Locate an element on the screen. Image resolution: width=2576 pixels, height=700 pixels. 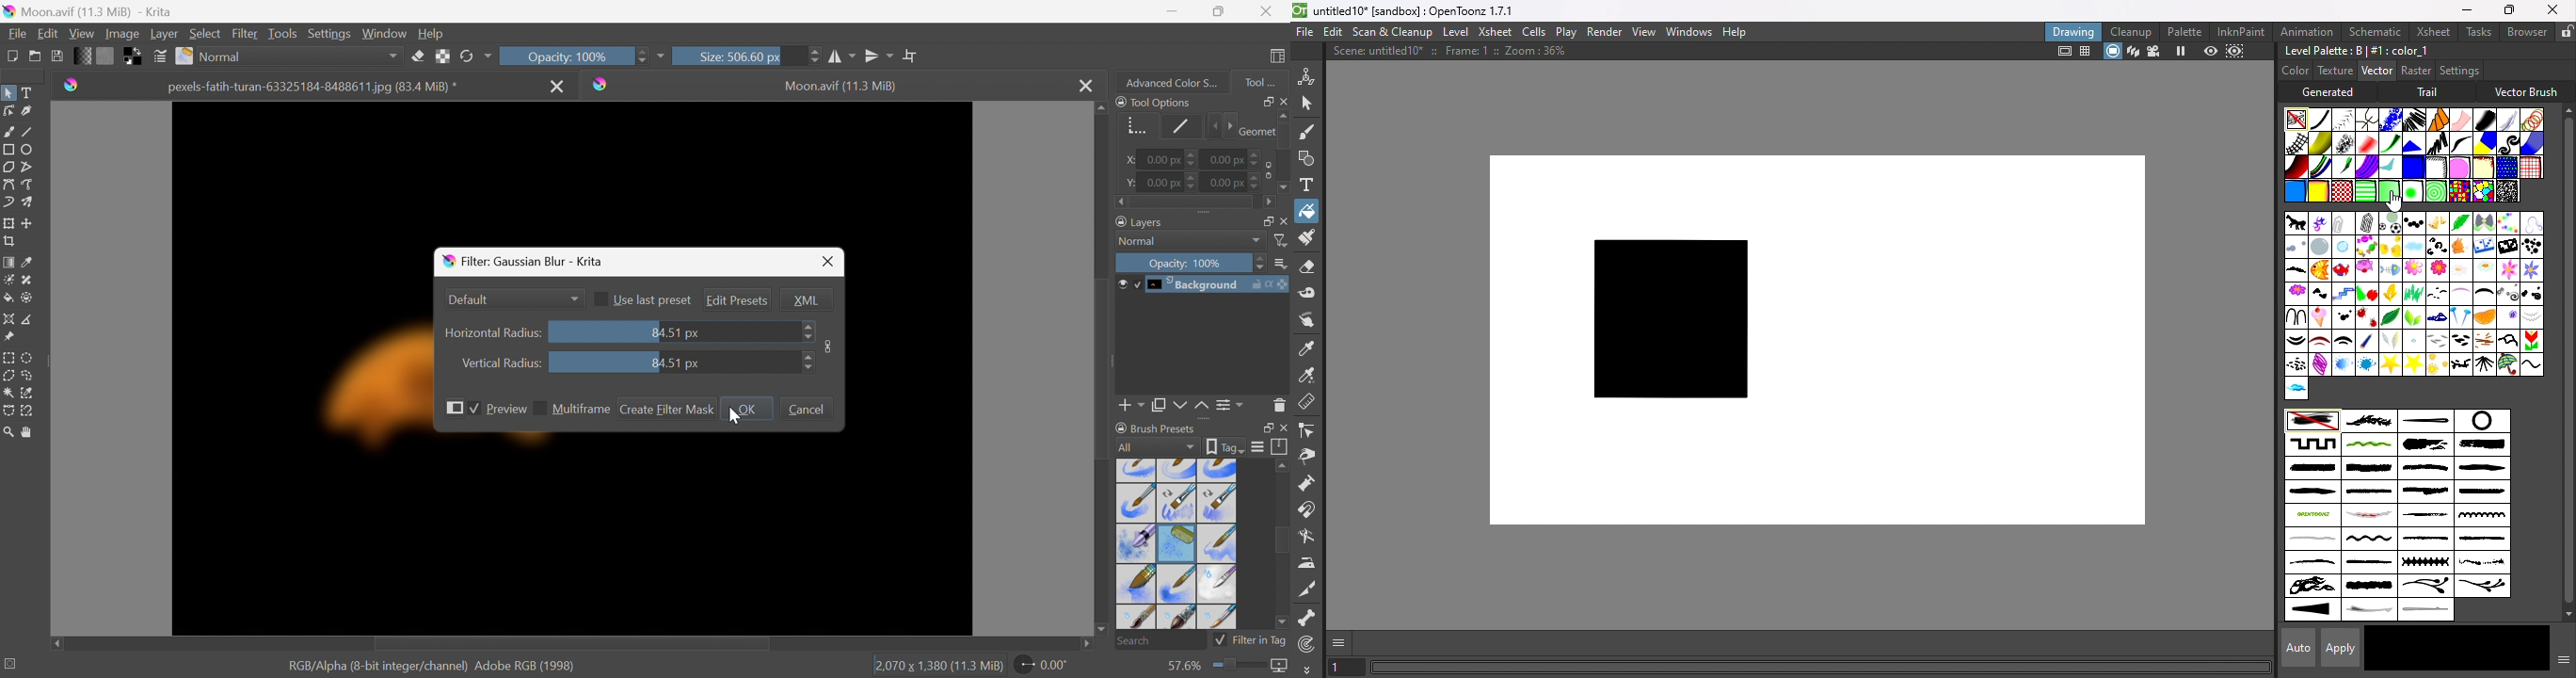
Edit is located at coordinates (48, 33).